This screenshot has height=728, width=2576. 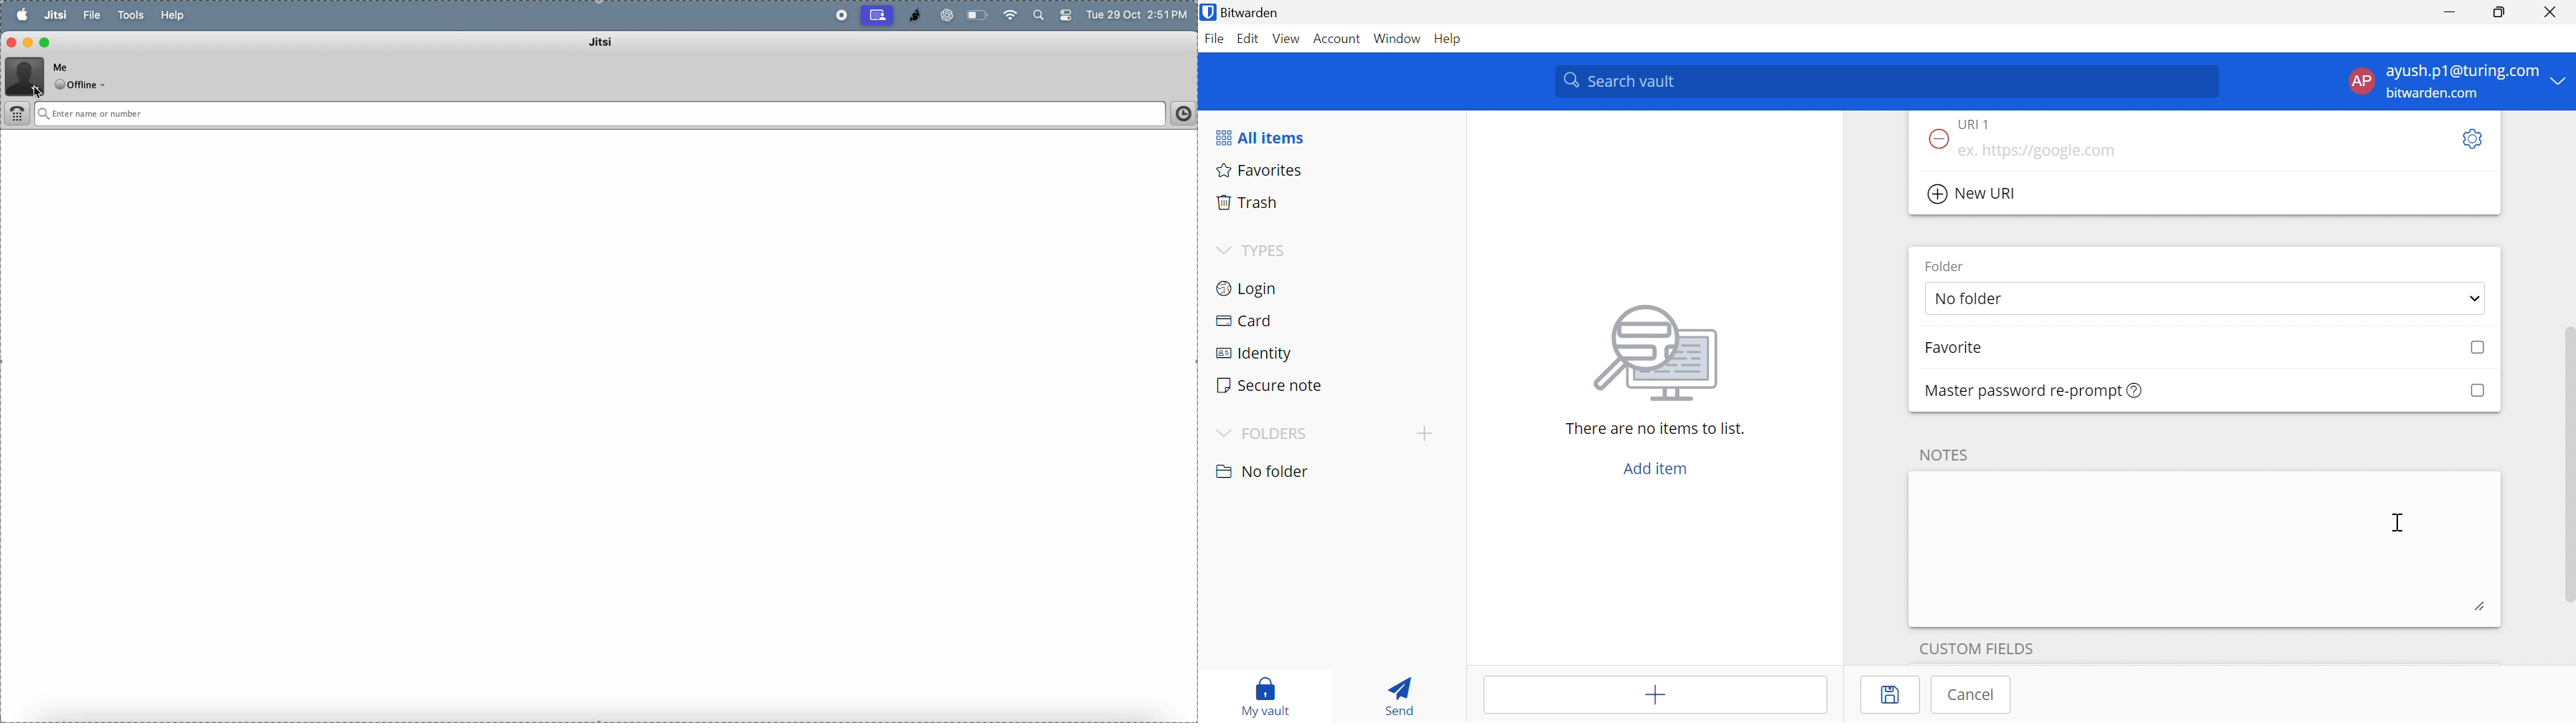 What do you see at coordinates (2478, 348) in the screenshot?
I see `Checkbox` at bounding box center [2478, 348].